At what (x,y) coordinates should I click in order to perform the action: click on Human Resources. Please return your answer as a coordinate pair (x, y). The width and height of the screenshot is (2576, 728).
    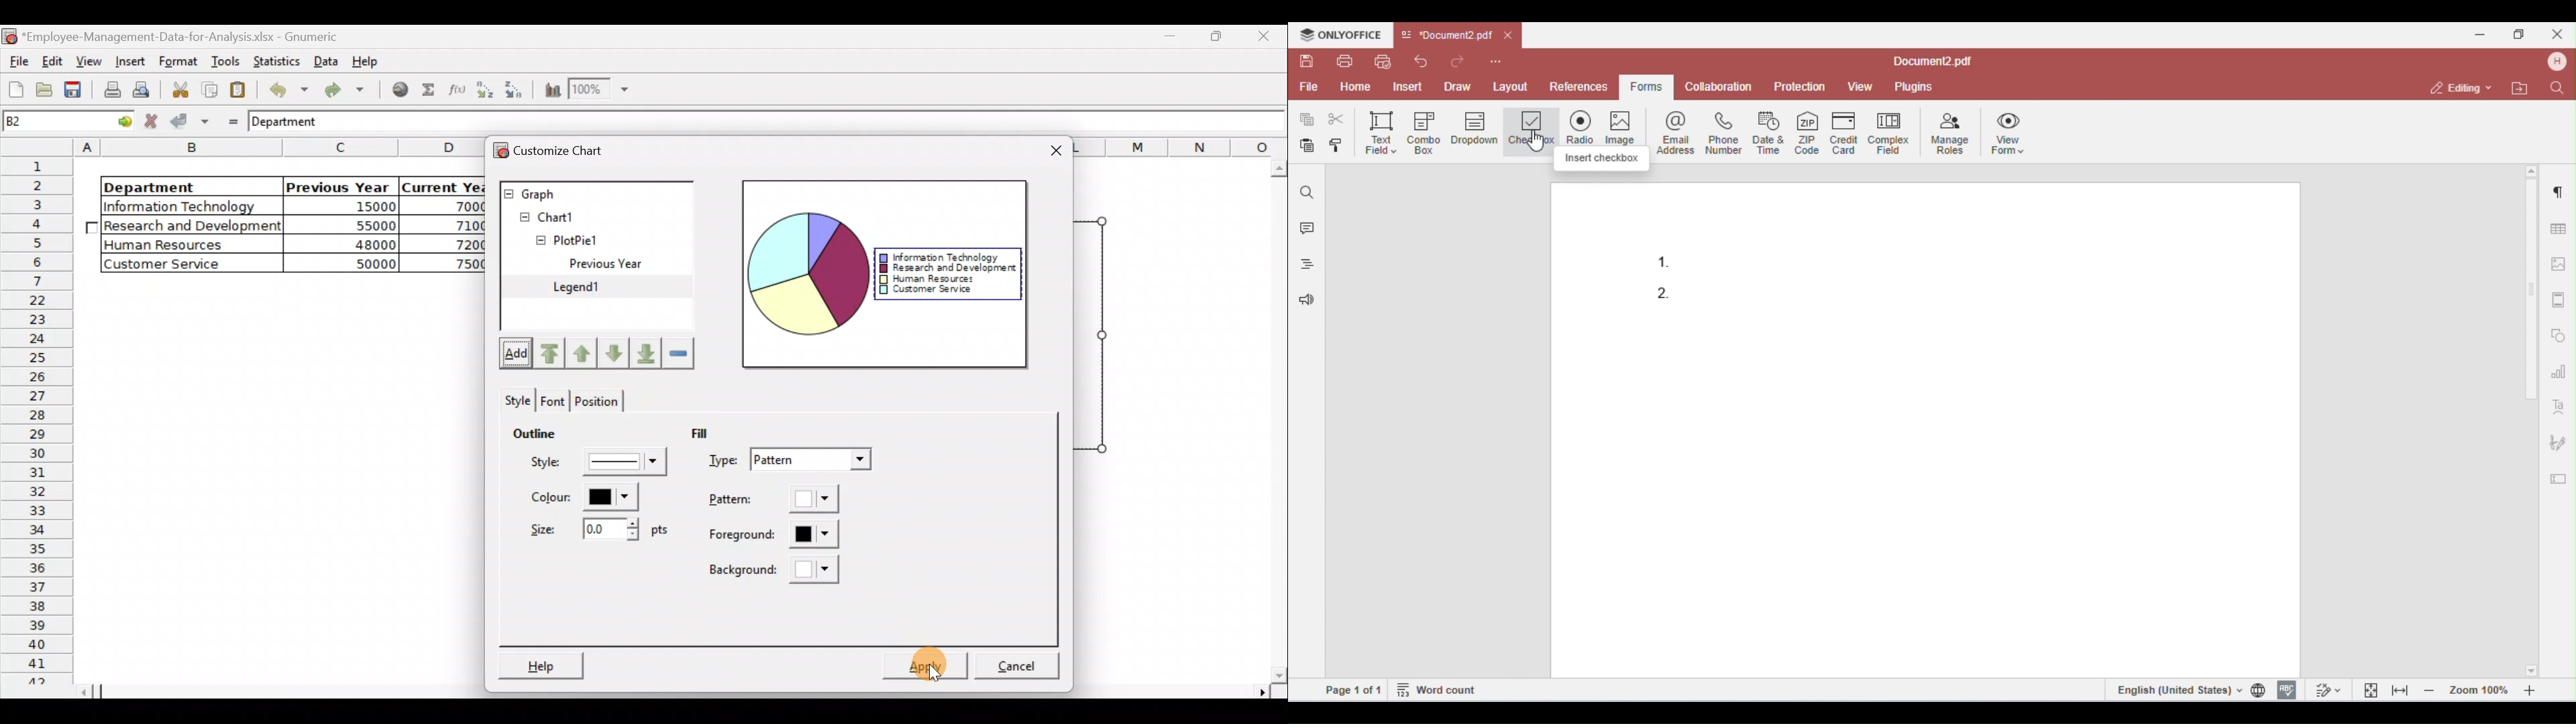
    Looking at the image, I should click on (174, 245).